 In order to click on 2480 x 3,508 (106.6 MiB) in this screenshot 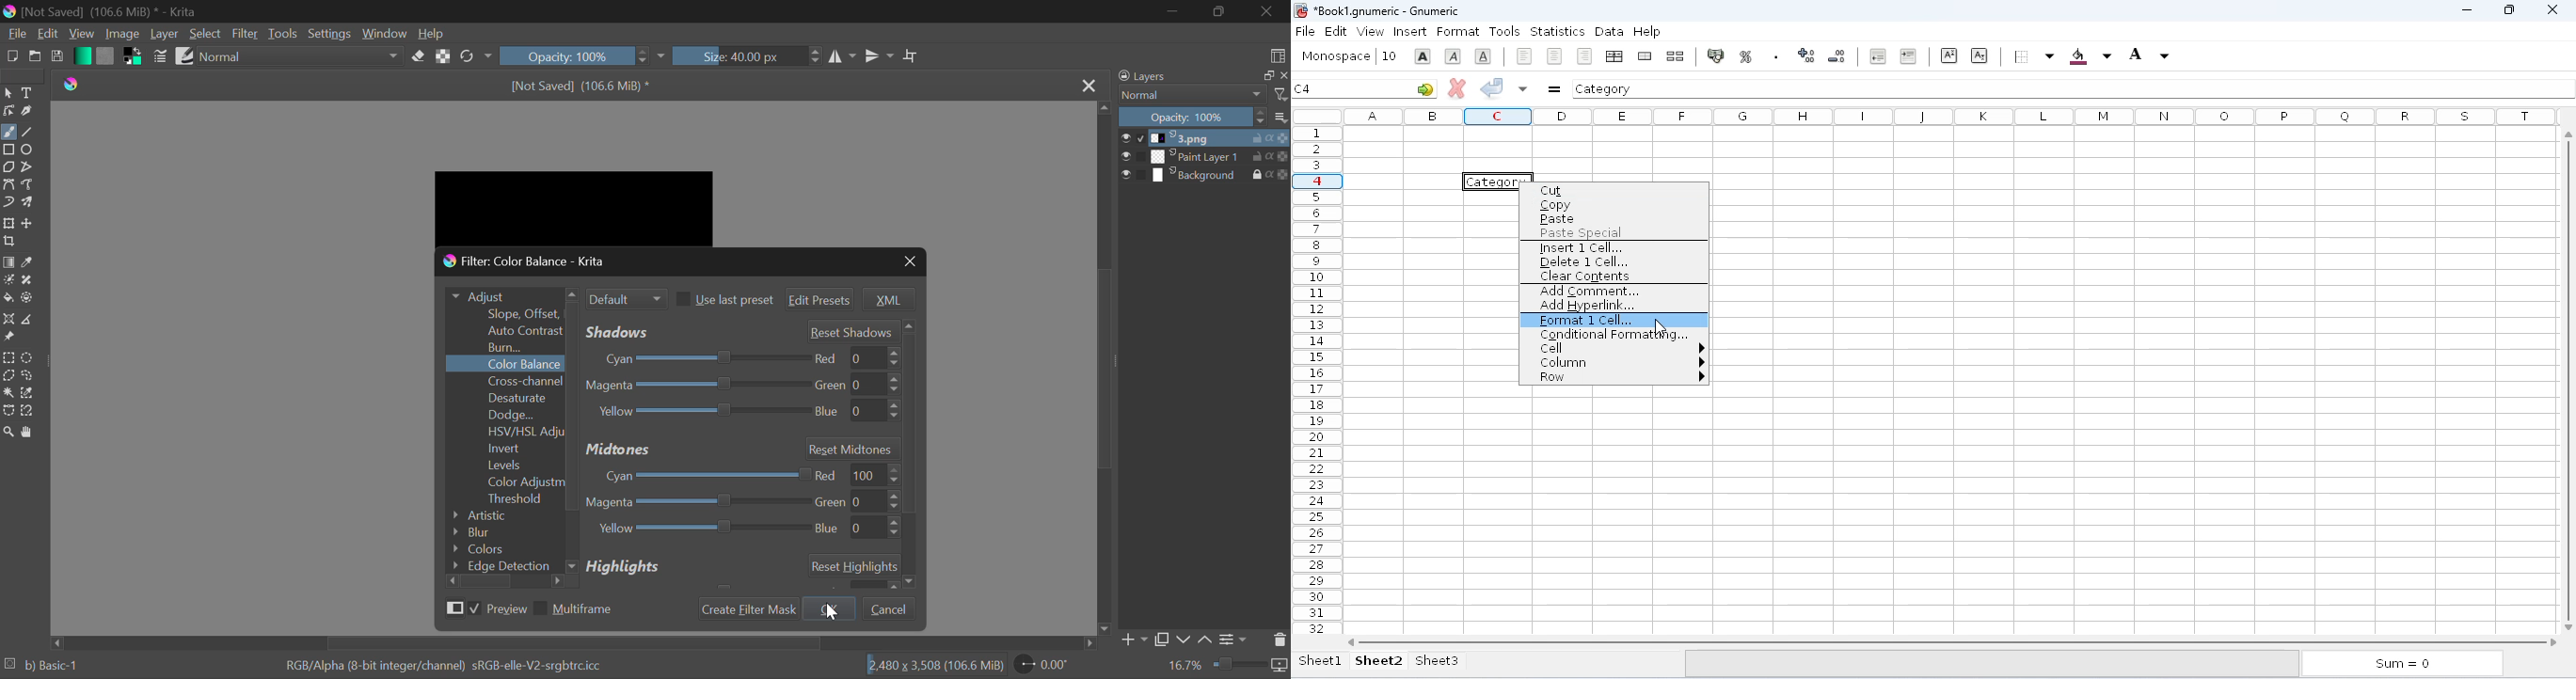, I will do `click(930, 668)`.